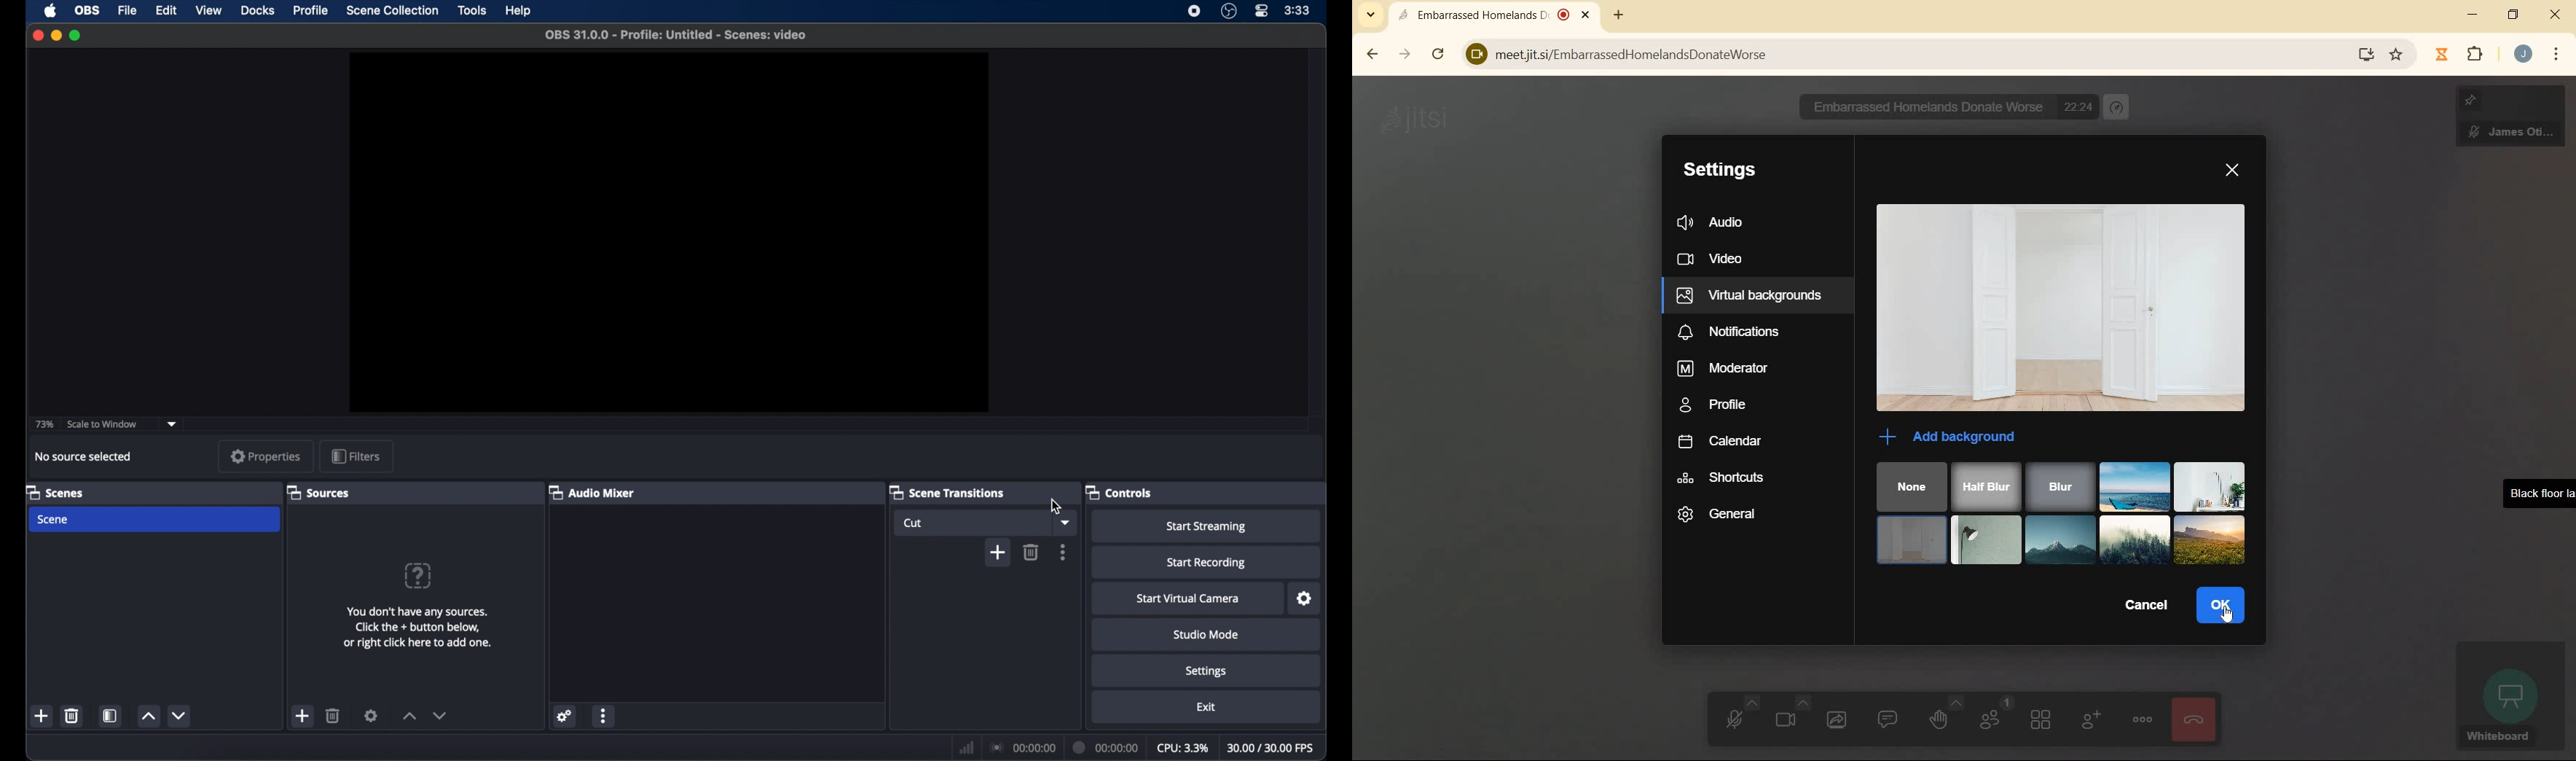 The width and height of the screenshot is (2576, 784). What do you see at coordinates (2235, 171) in the screenshot?
I see `close` at bounding box center [2235, 171].